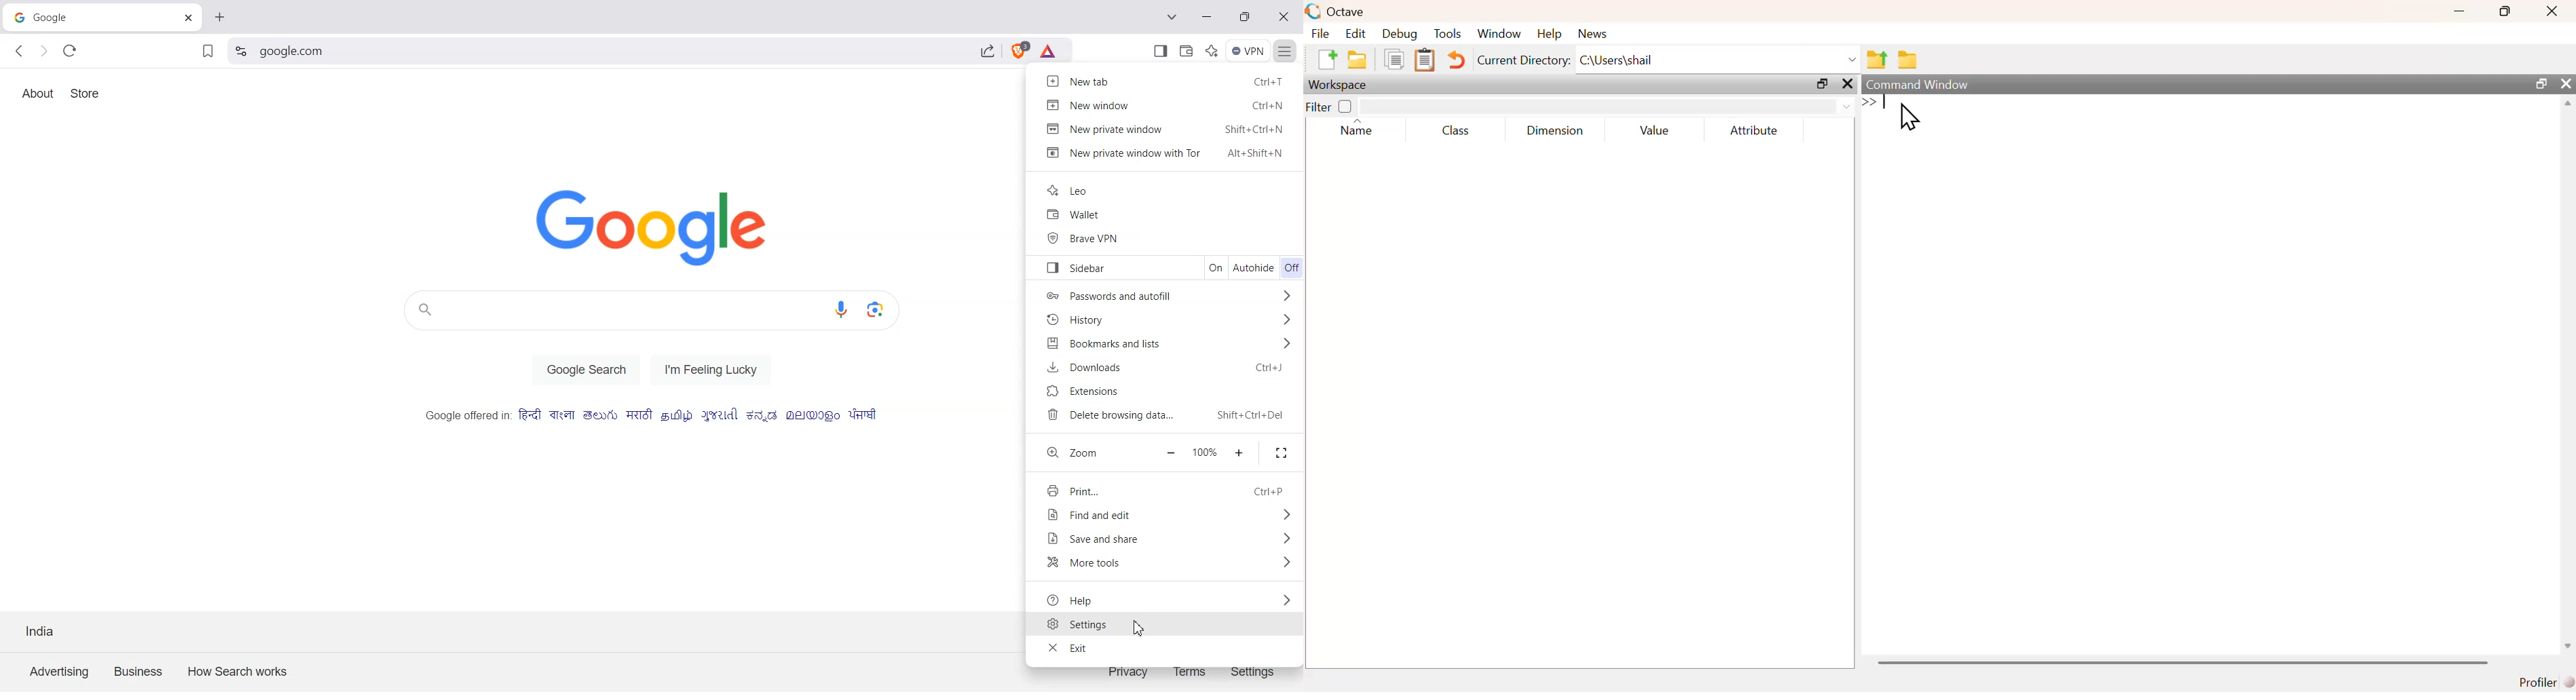  Describe the element at coordinates (1280, 453) in the screenshot. I see `Full screen` at that location.